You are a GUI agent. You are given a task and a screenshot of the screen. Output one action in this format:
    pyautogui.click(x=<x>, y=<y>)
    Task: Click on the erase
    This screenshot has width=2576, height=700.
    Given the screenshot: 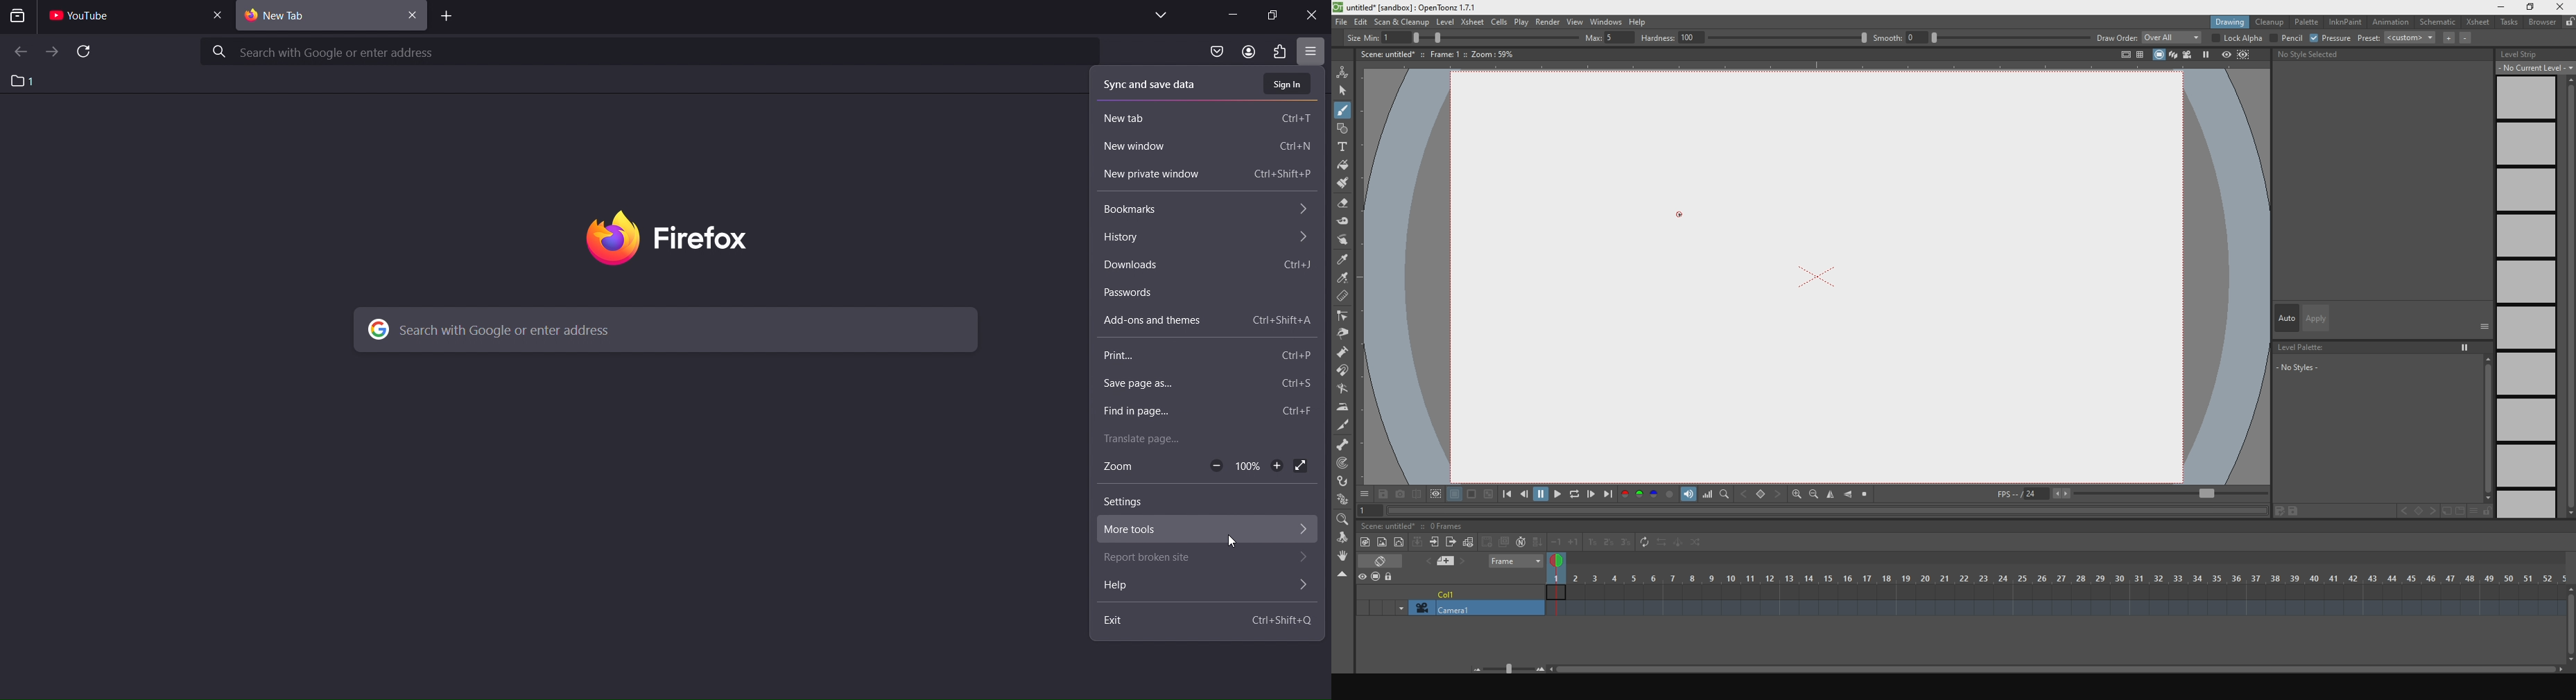 What is the action you would take?
    pyautogui.click(x=1389, y=561)
    